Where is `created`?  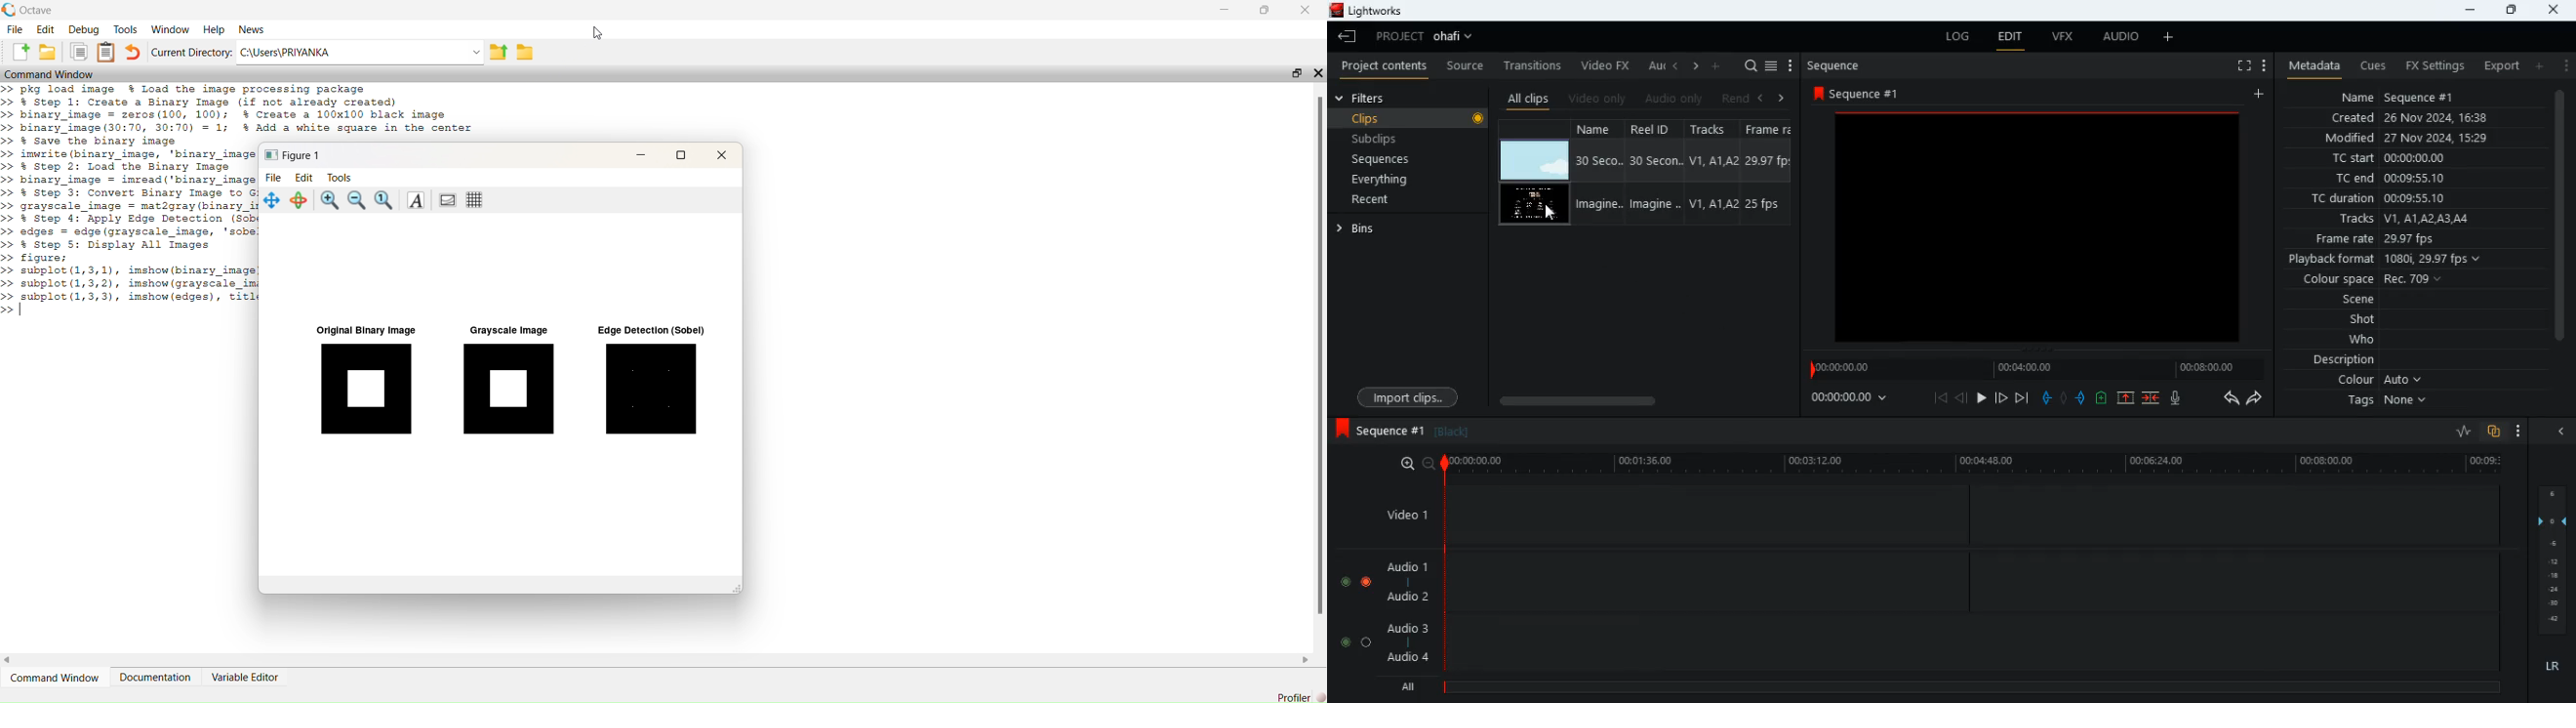 created is located at coordinates (2411, 119).